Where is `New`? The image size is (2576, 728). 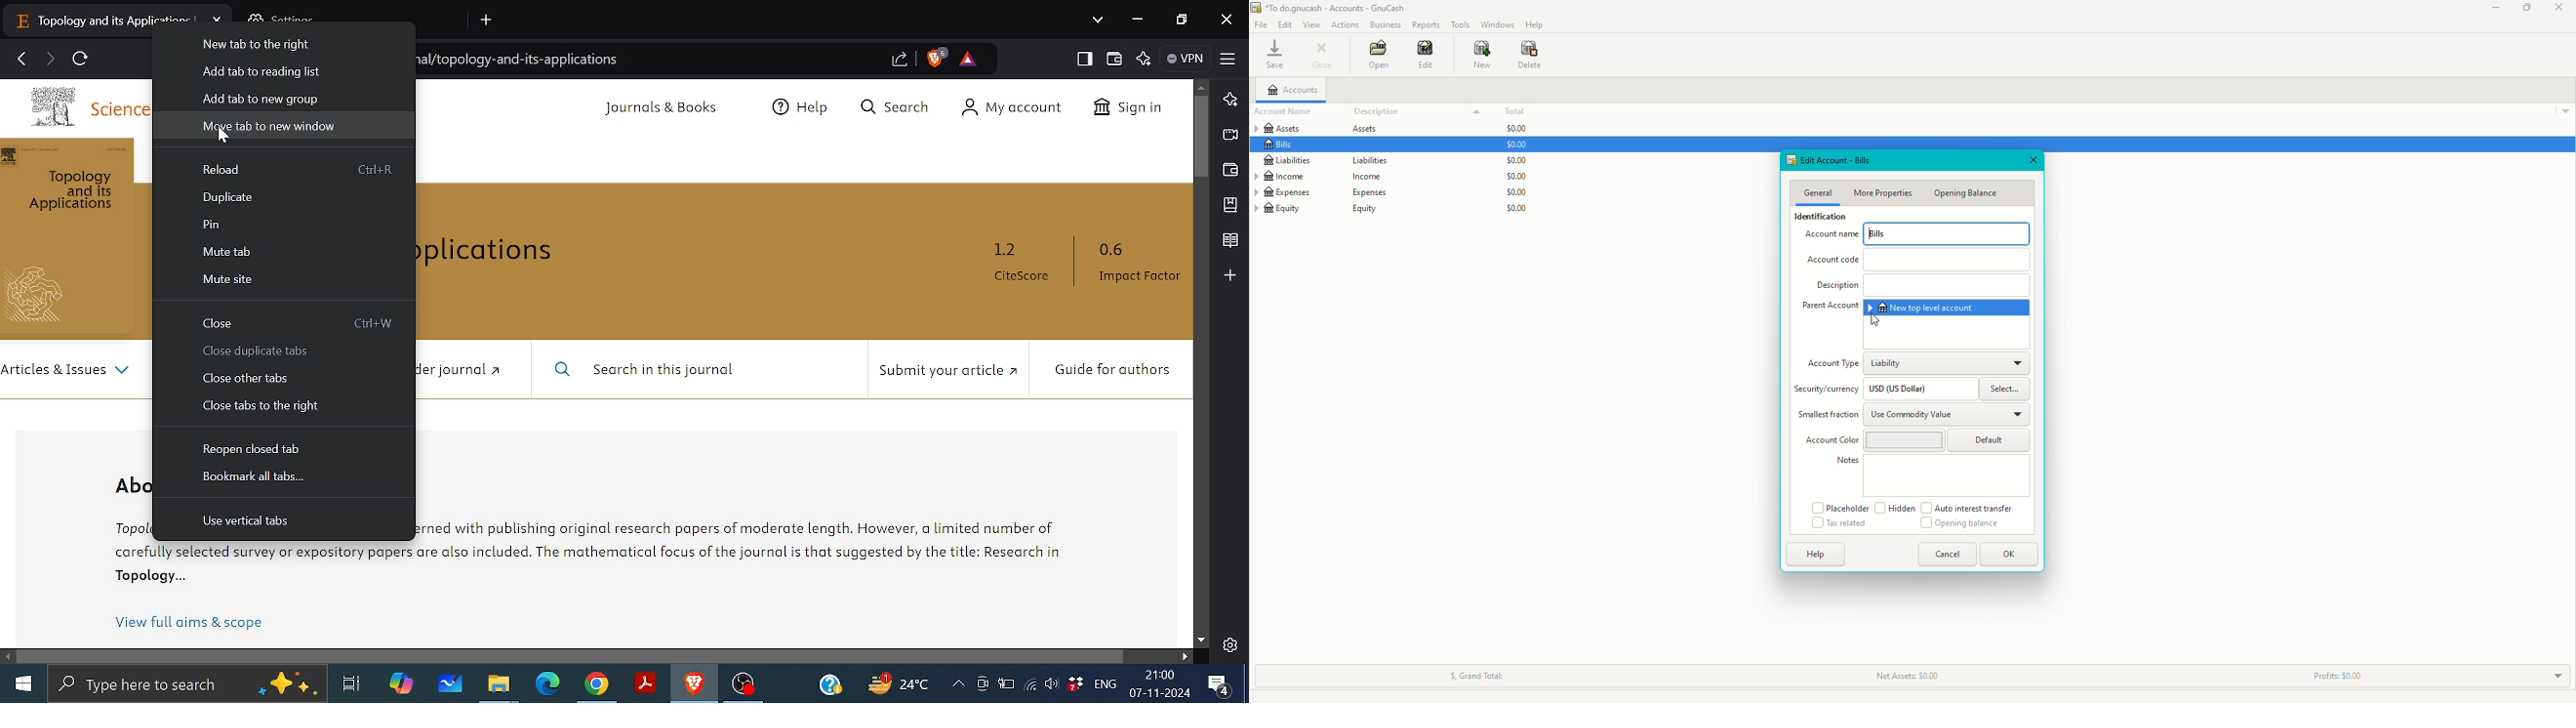
New is located at coordinates (1483, 55).